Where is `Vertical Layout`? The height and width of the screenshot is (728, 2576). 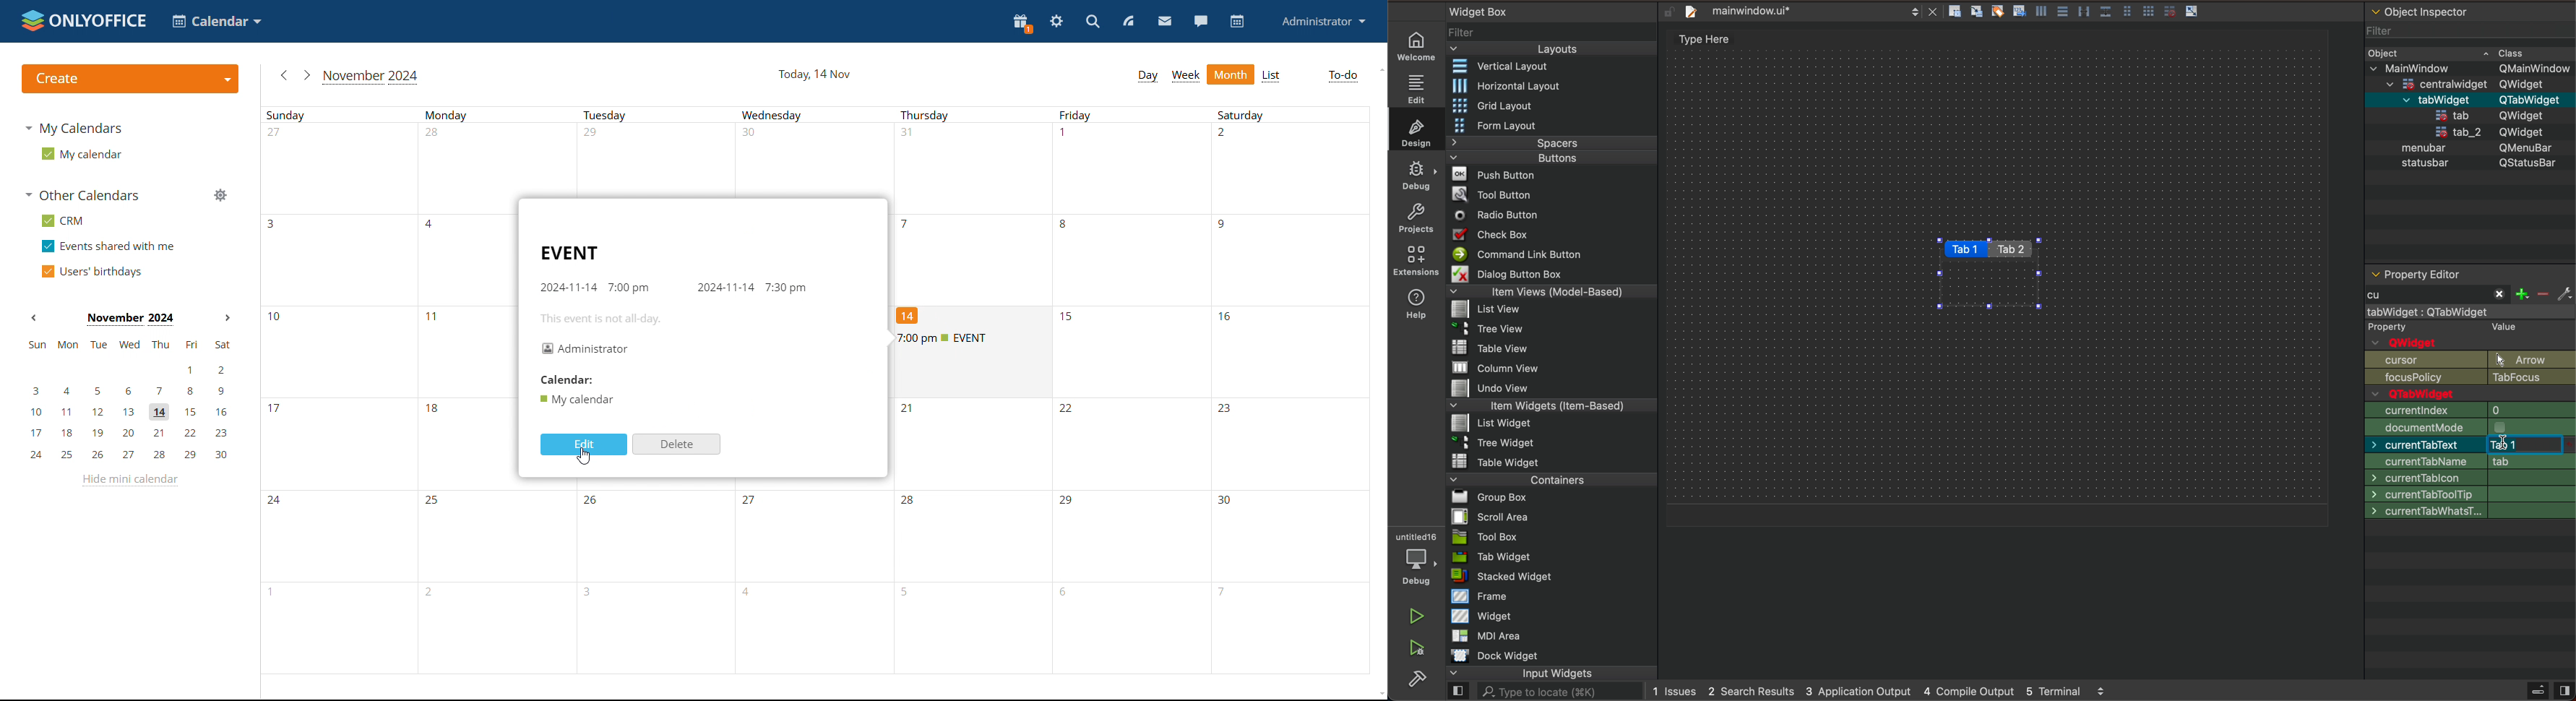
Vertical Layout is located at coordinates (1498, 64).